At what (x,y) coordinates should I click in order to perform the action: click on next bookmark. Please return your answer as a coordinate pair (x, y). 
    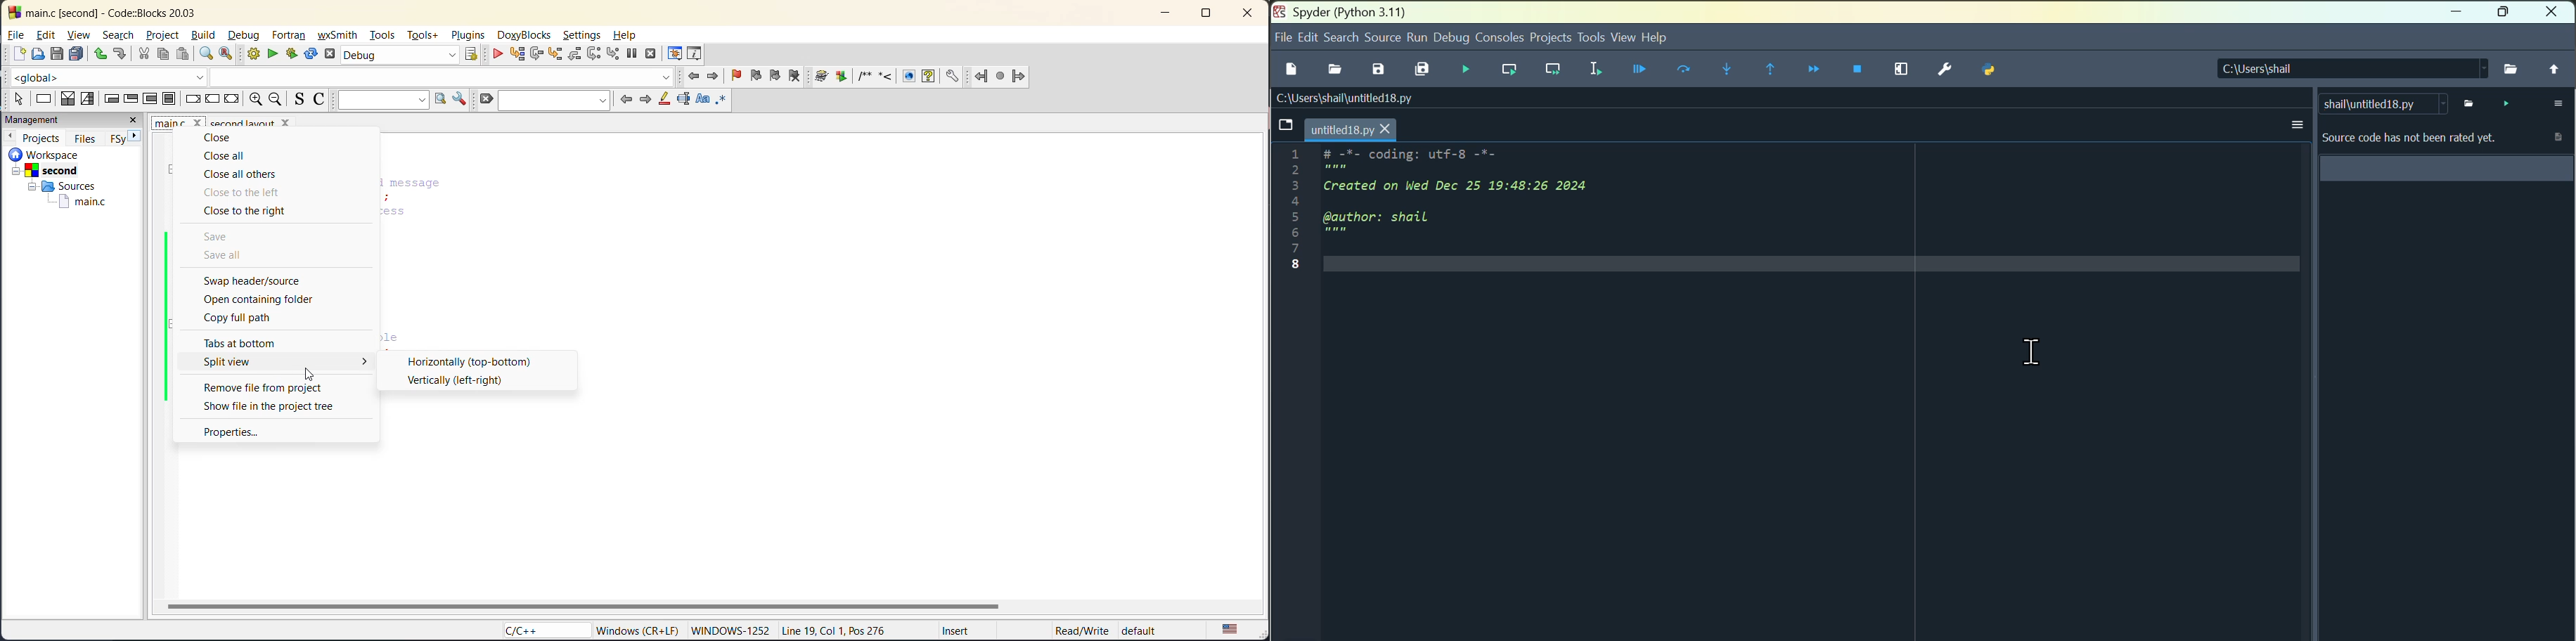
    Looking at the image, I should click on (775, 77).